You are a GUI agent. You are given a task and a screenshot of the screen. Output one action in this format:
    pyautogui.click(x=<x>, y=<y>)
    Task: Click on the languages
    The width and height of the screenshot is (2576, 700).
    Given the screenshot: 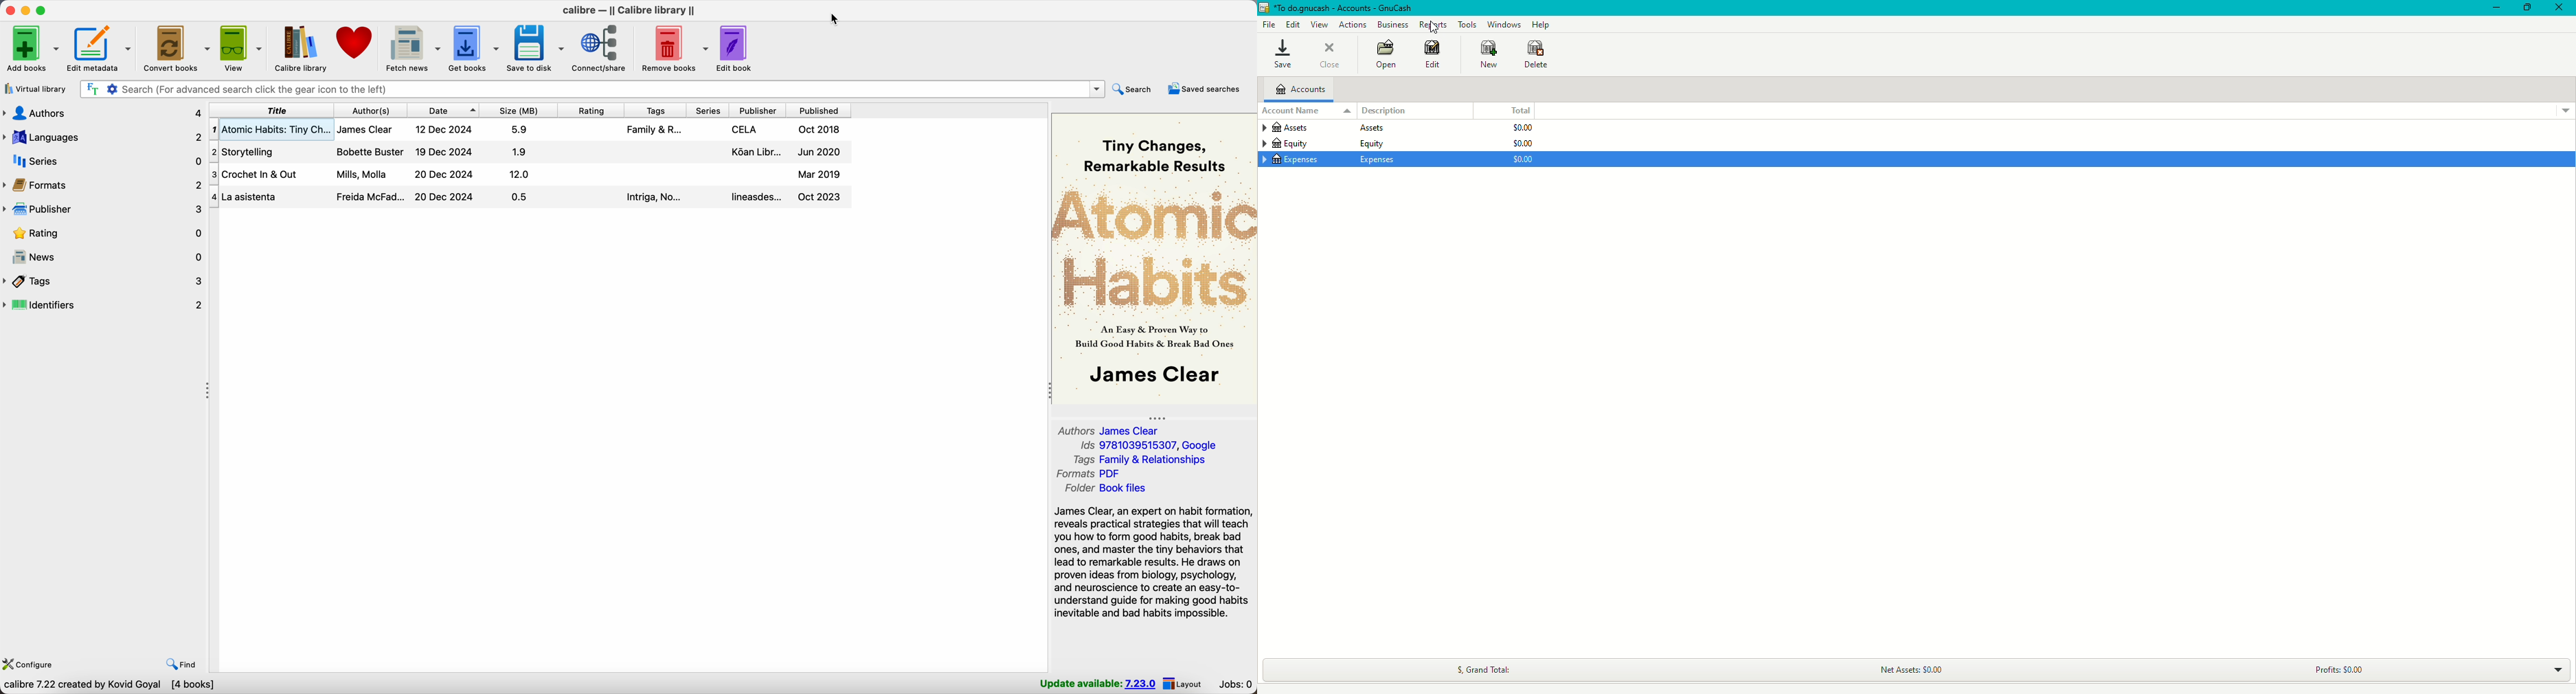 What is the action you would take?
    pyautogui.click(x=104, y=137)
    